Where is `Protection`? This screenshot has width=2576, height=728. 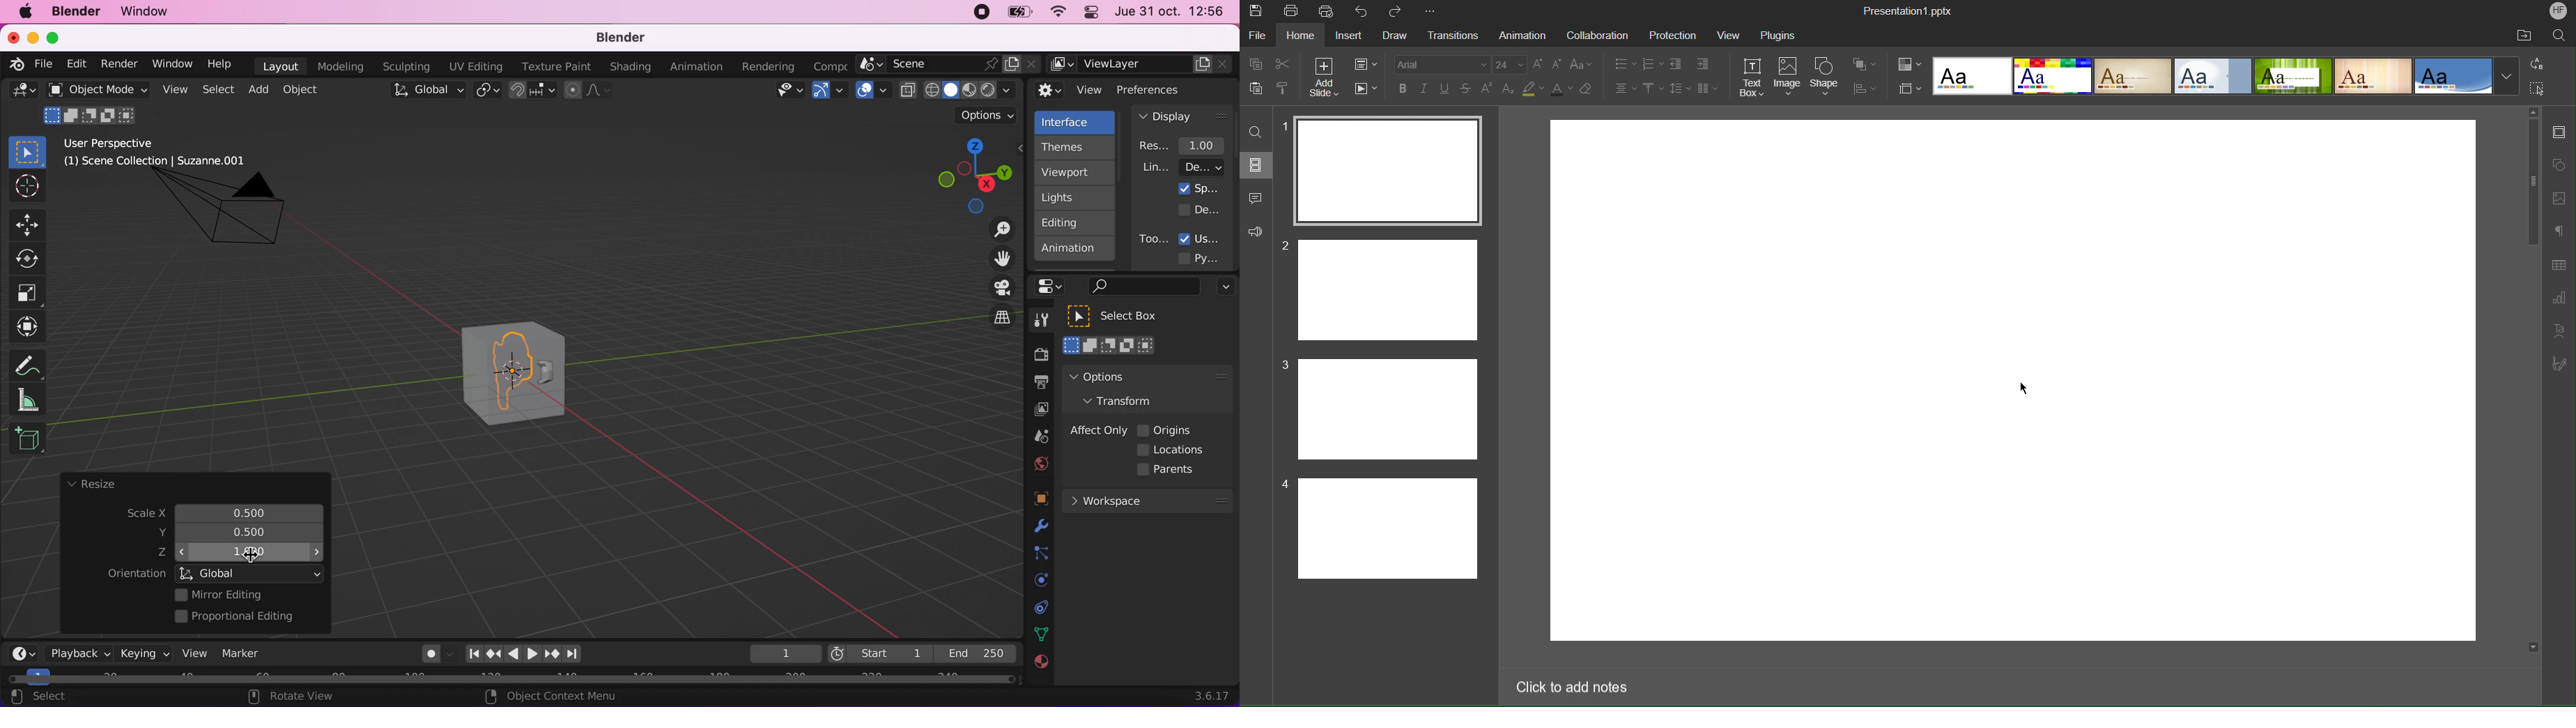
Protection is located at coordinates (1673, 35).